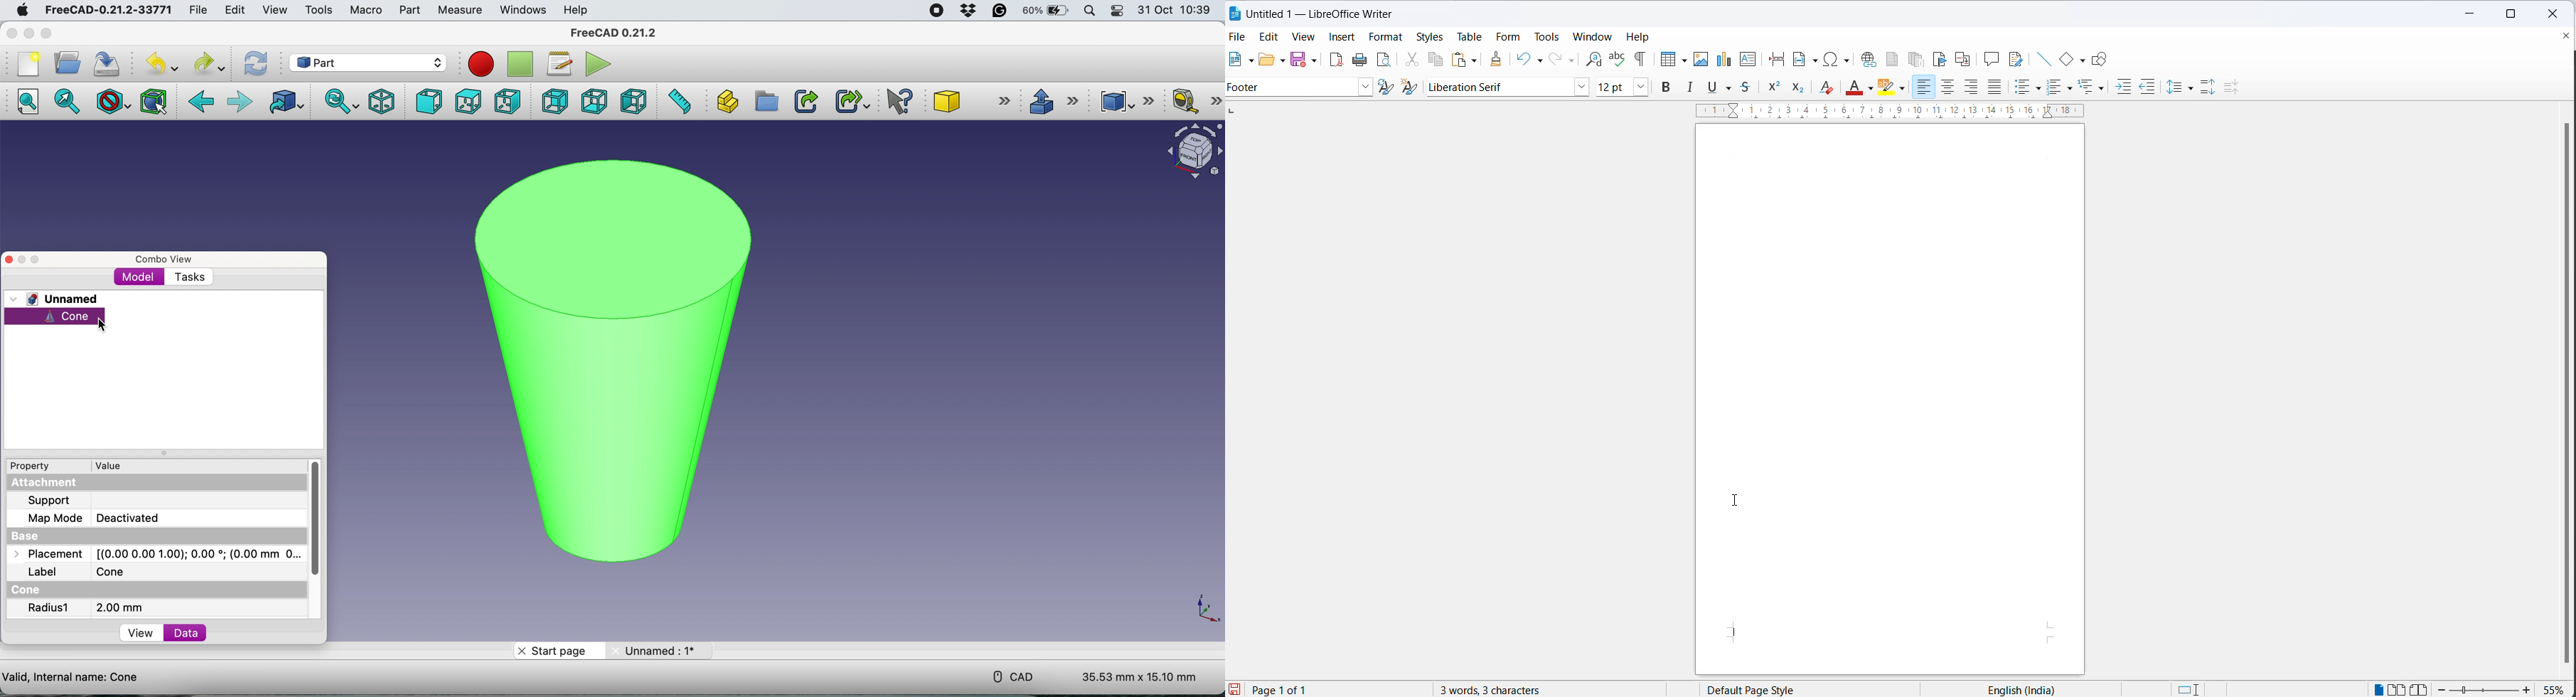  I want to click on bounding box, so click(153, 101).